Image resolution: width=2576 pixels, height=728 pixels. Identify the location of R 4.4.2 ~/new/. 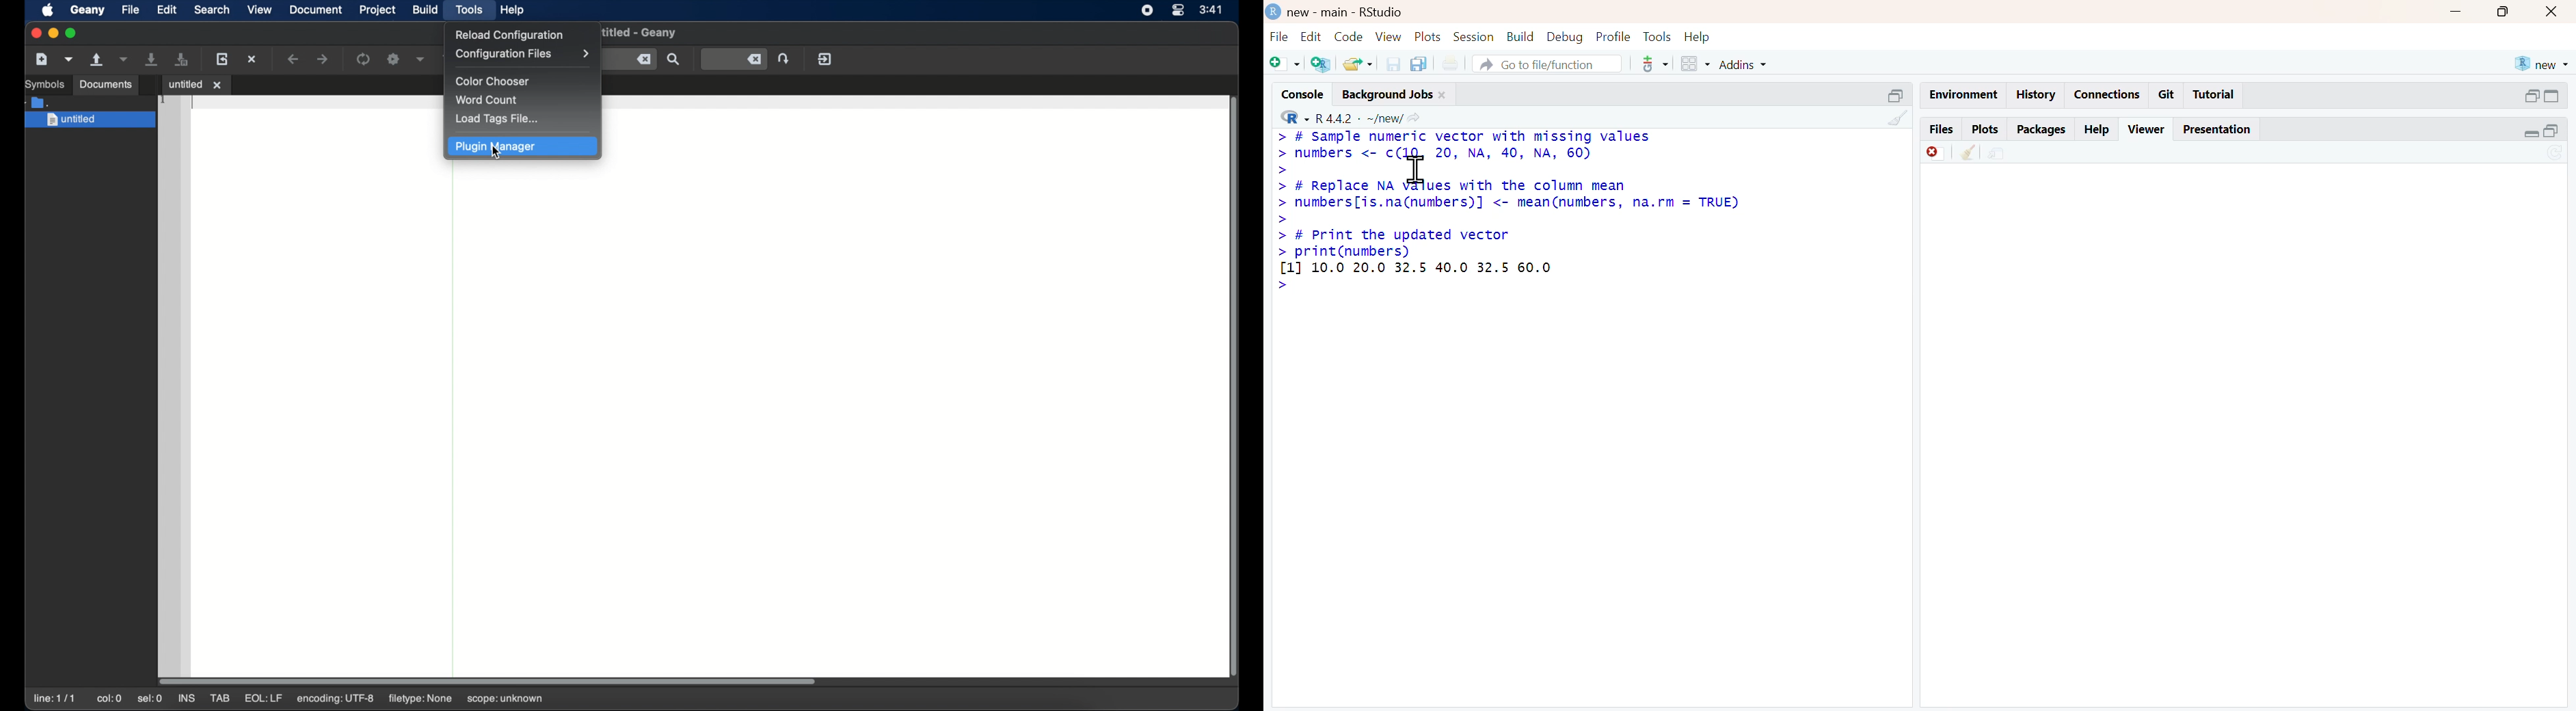
(1359, 119).